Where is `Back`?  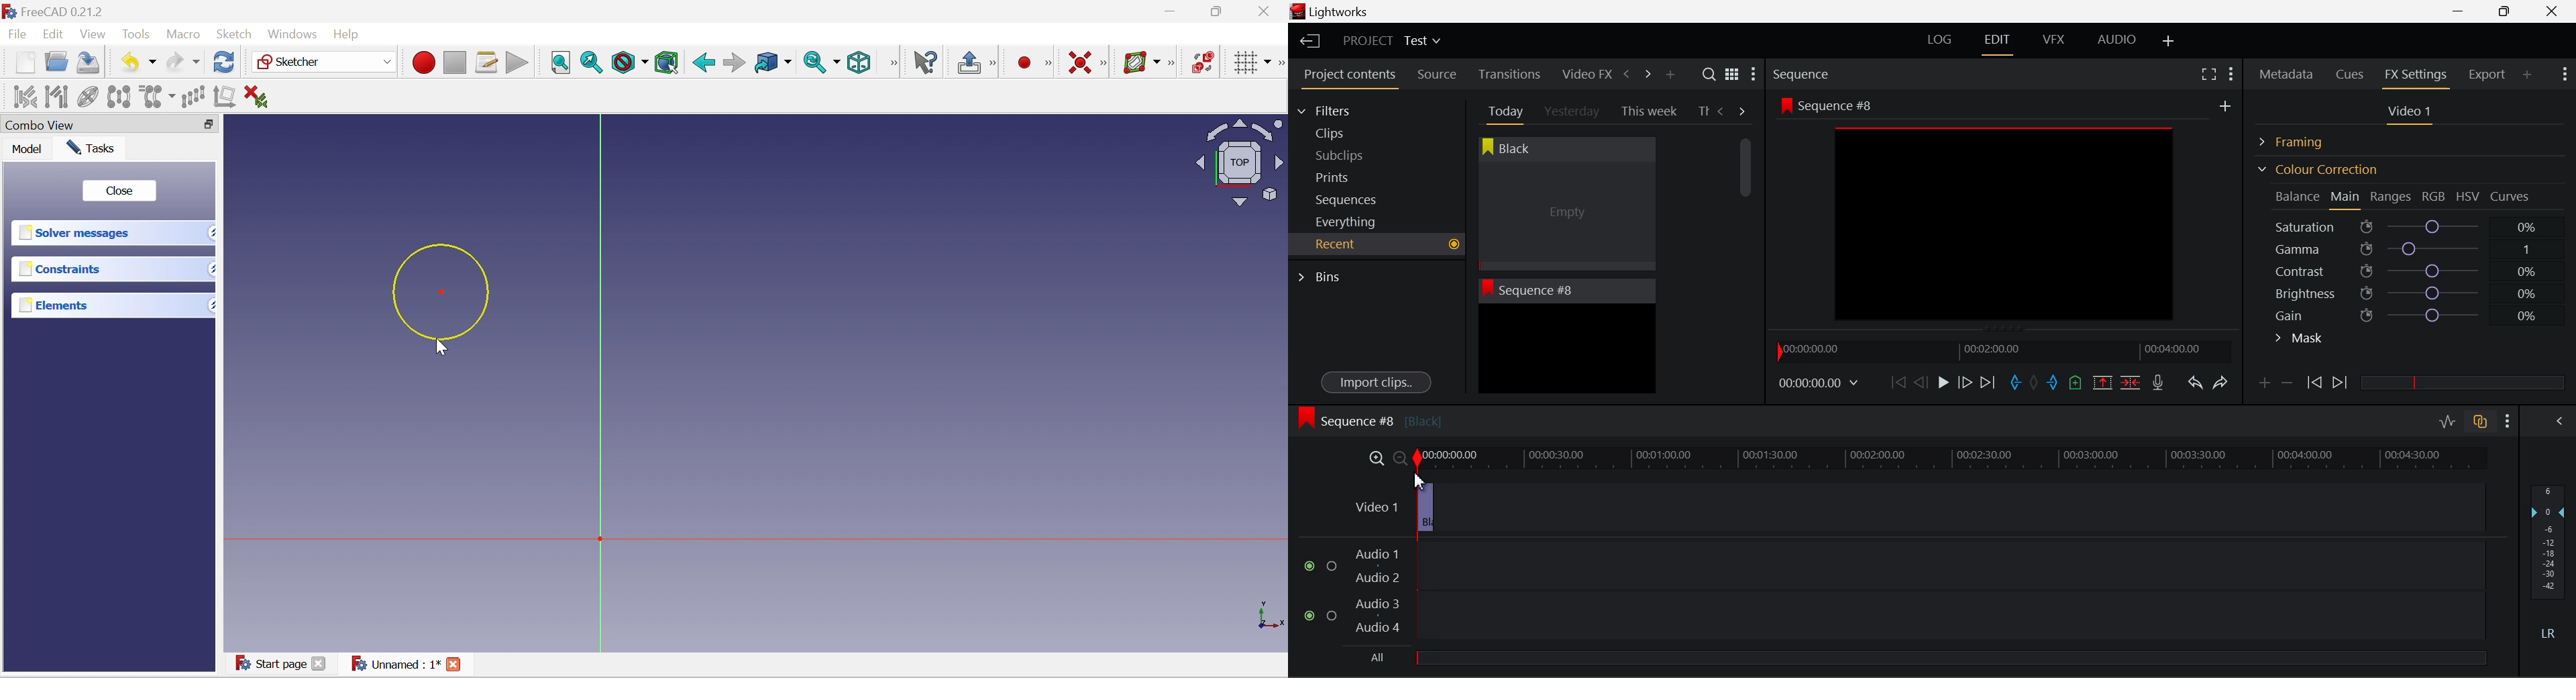 Back is located at coordinates (702, 63).